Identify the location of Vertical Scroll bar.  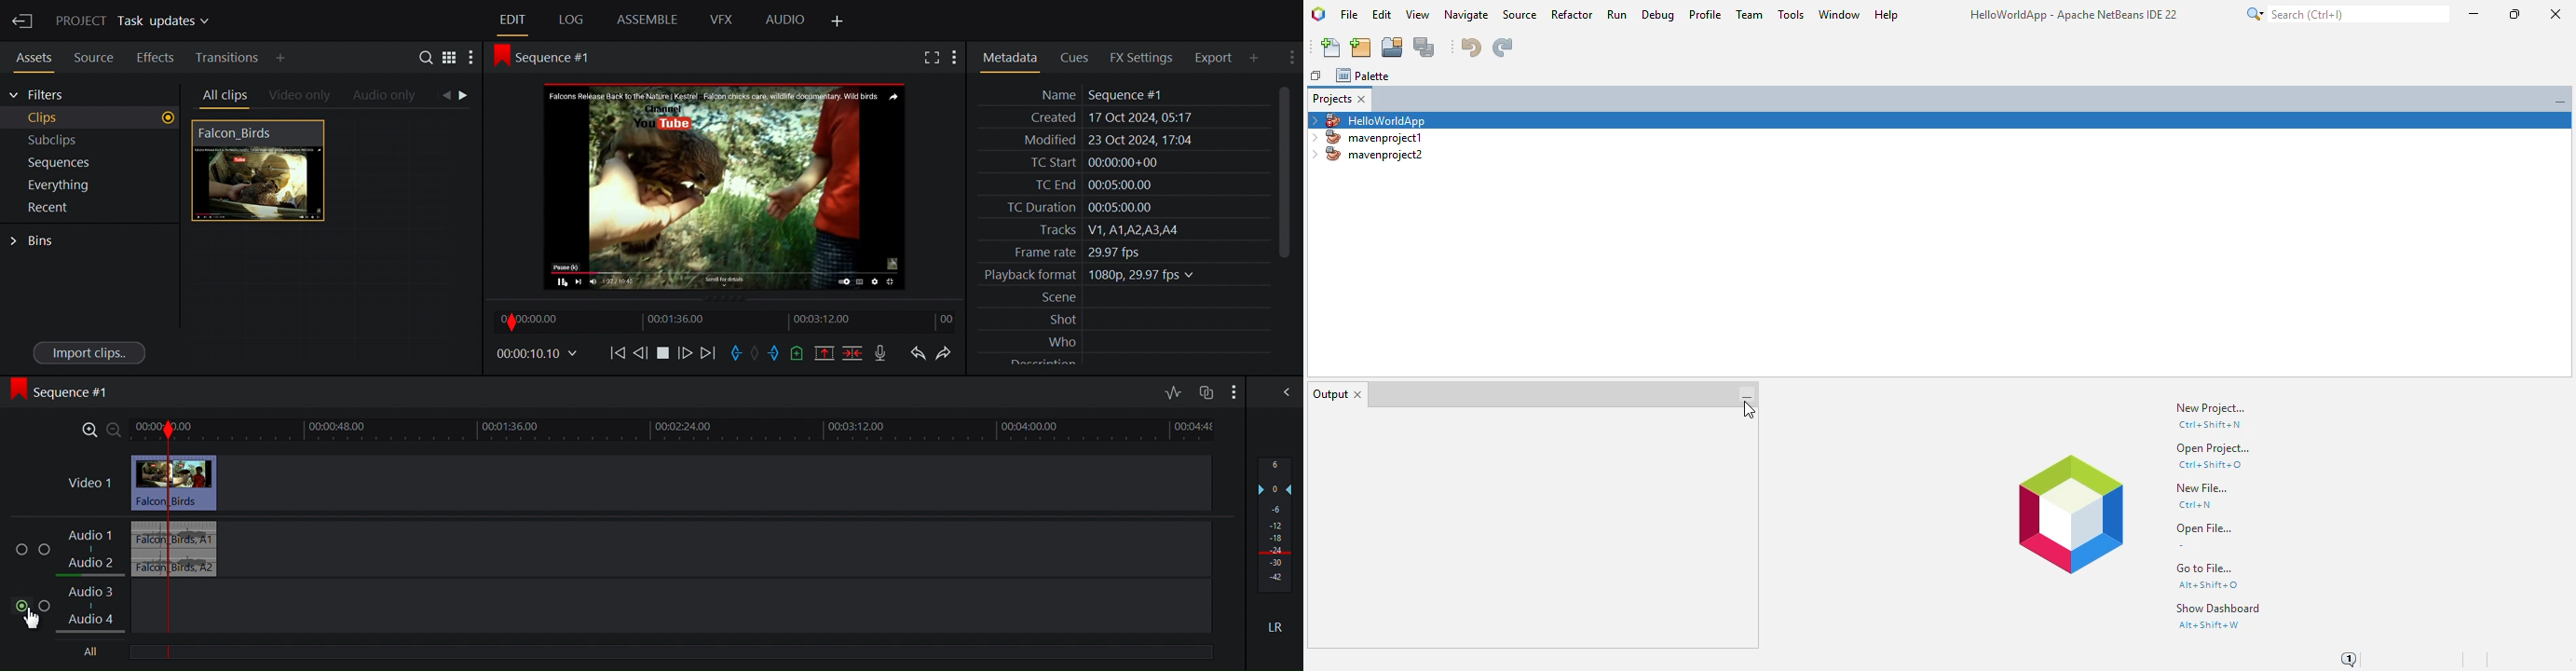
(1285, 171).